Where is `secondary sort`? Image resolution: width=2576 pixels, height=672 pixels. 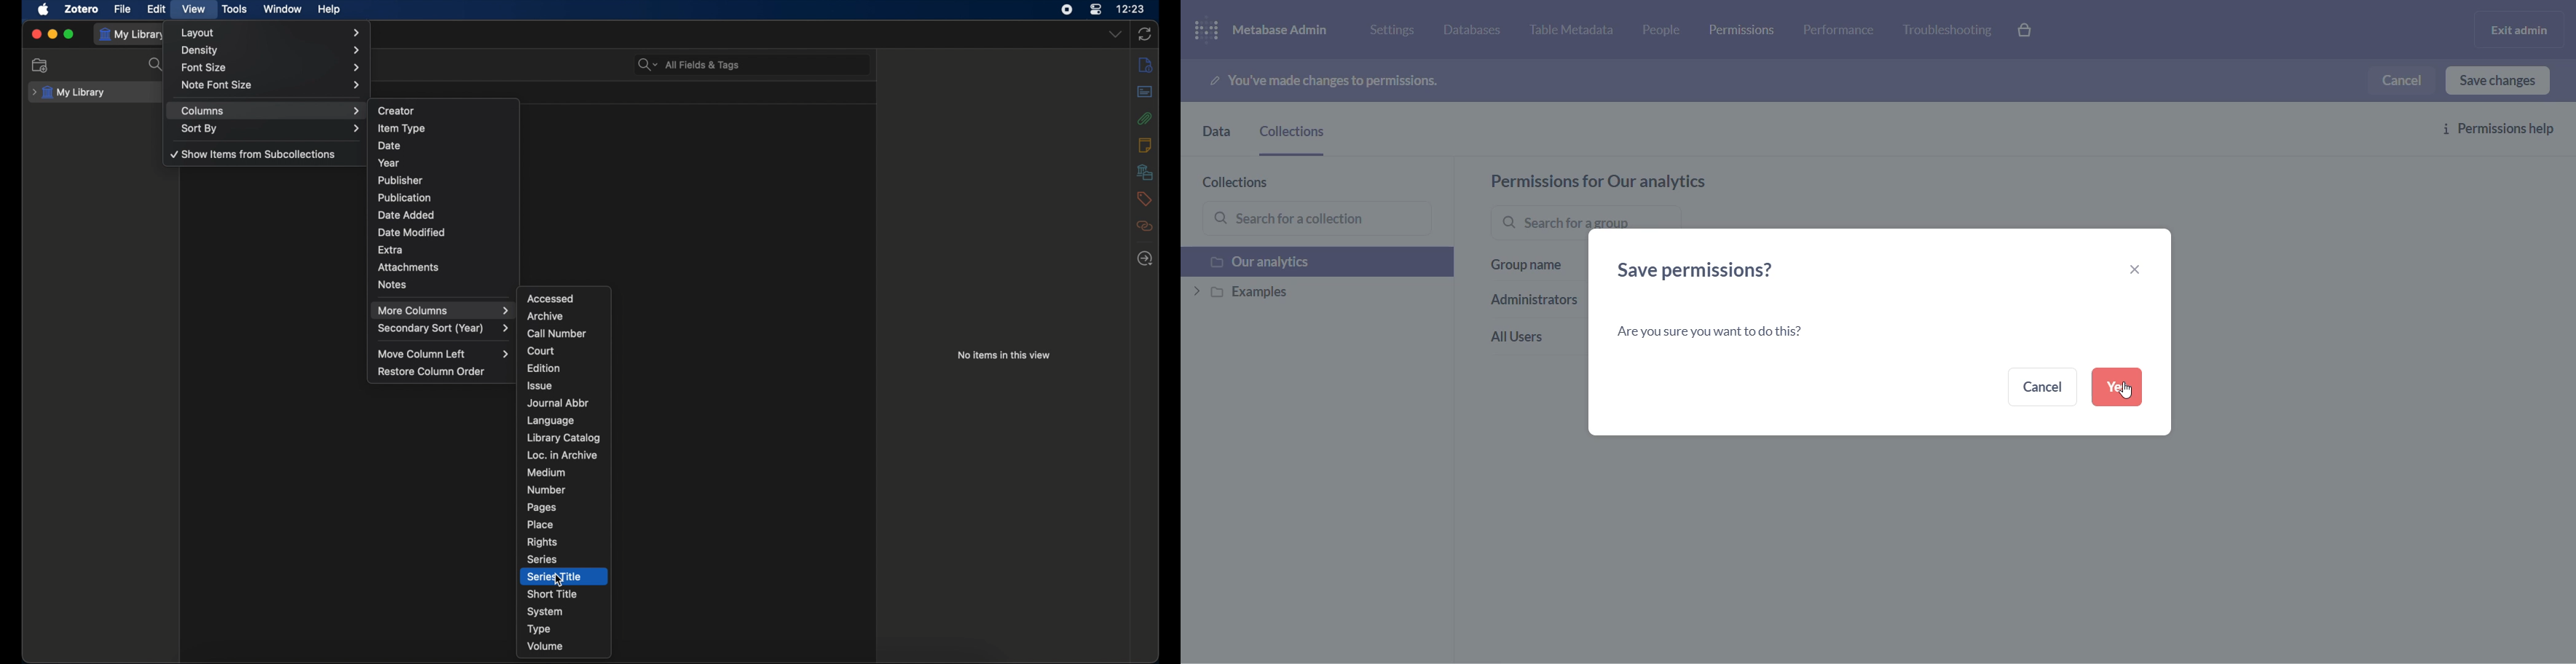
secondary sort is located at coordinates (443, 328).